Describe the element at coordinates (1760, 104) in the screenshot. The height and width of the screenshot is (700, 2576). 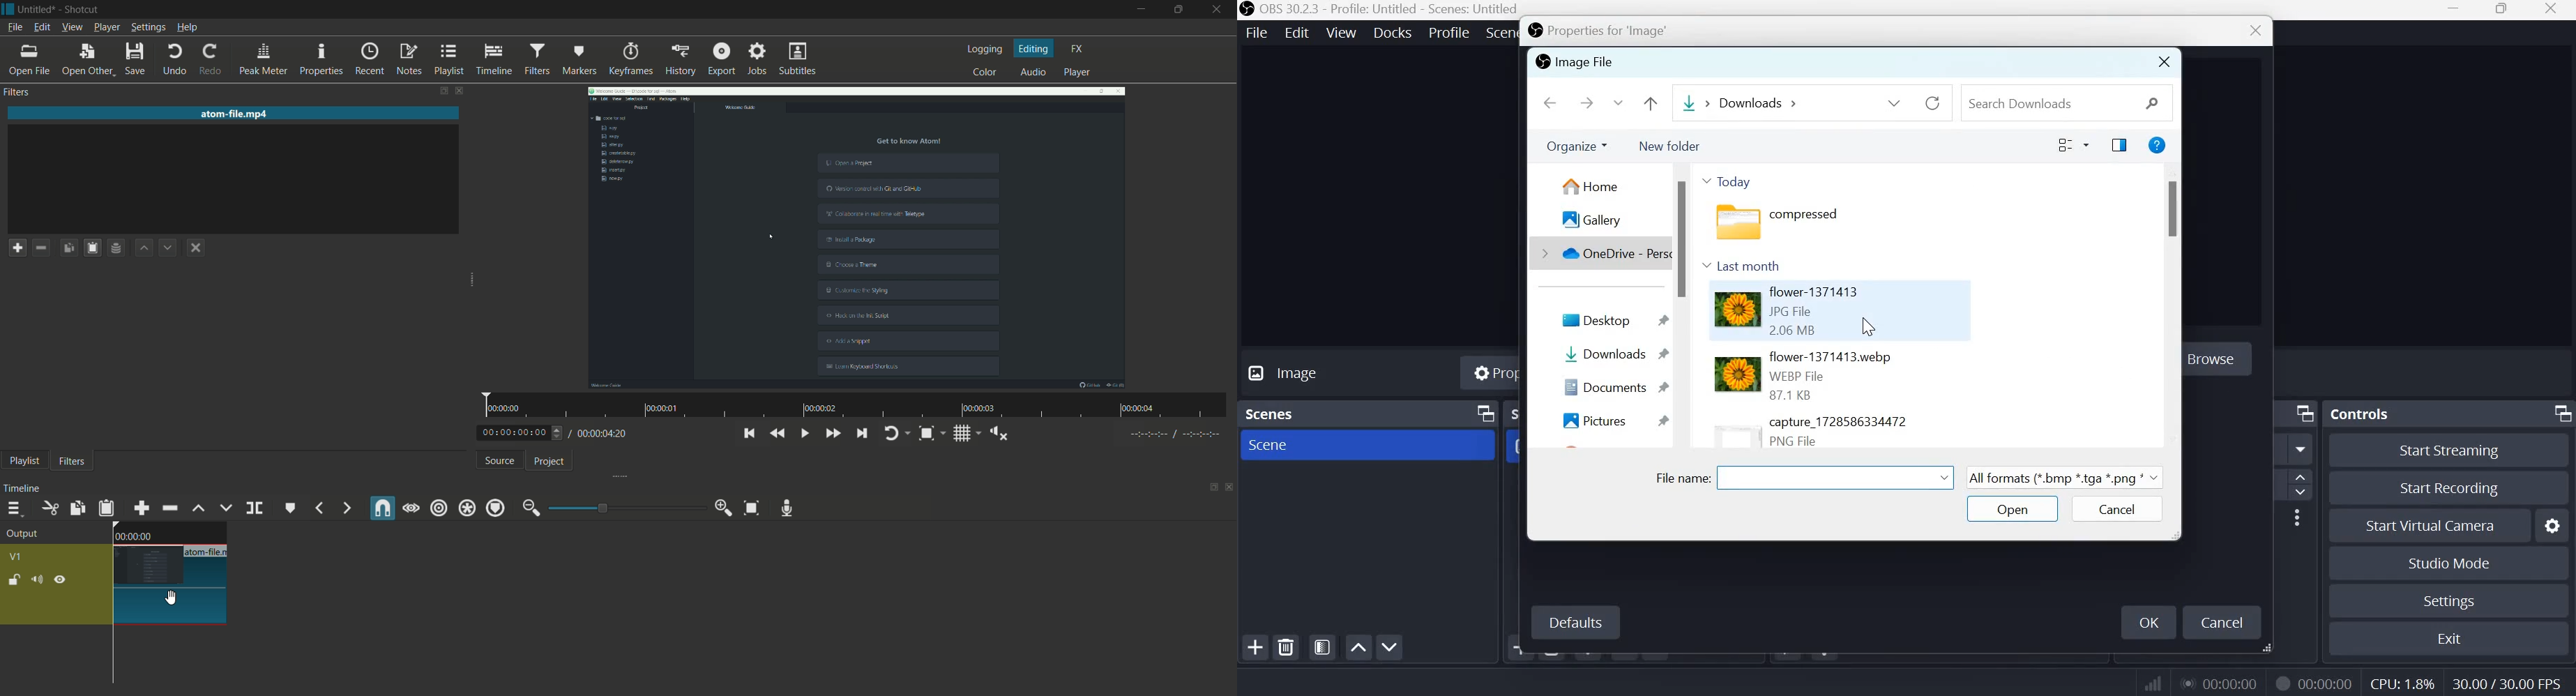
I see `Downloads` at that location.